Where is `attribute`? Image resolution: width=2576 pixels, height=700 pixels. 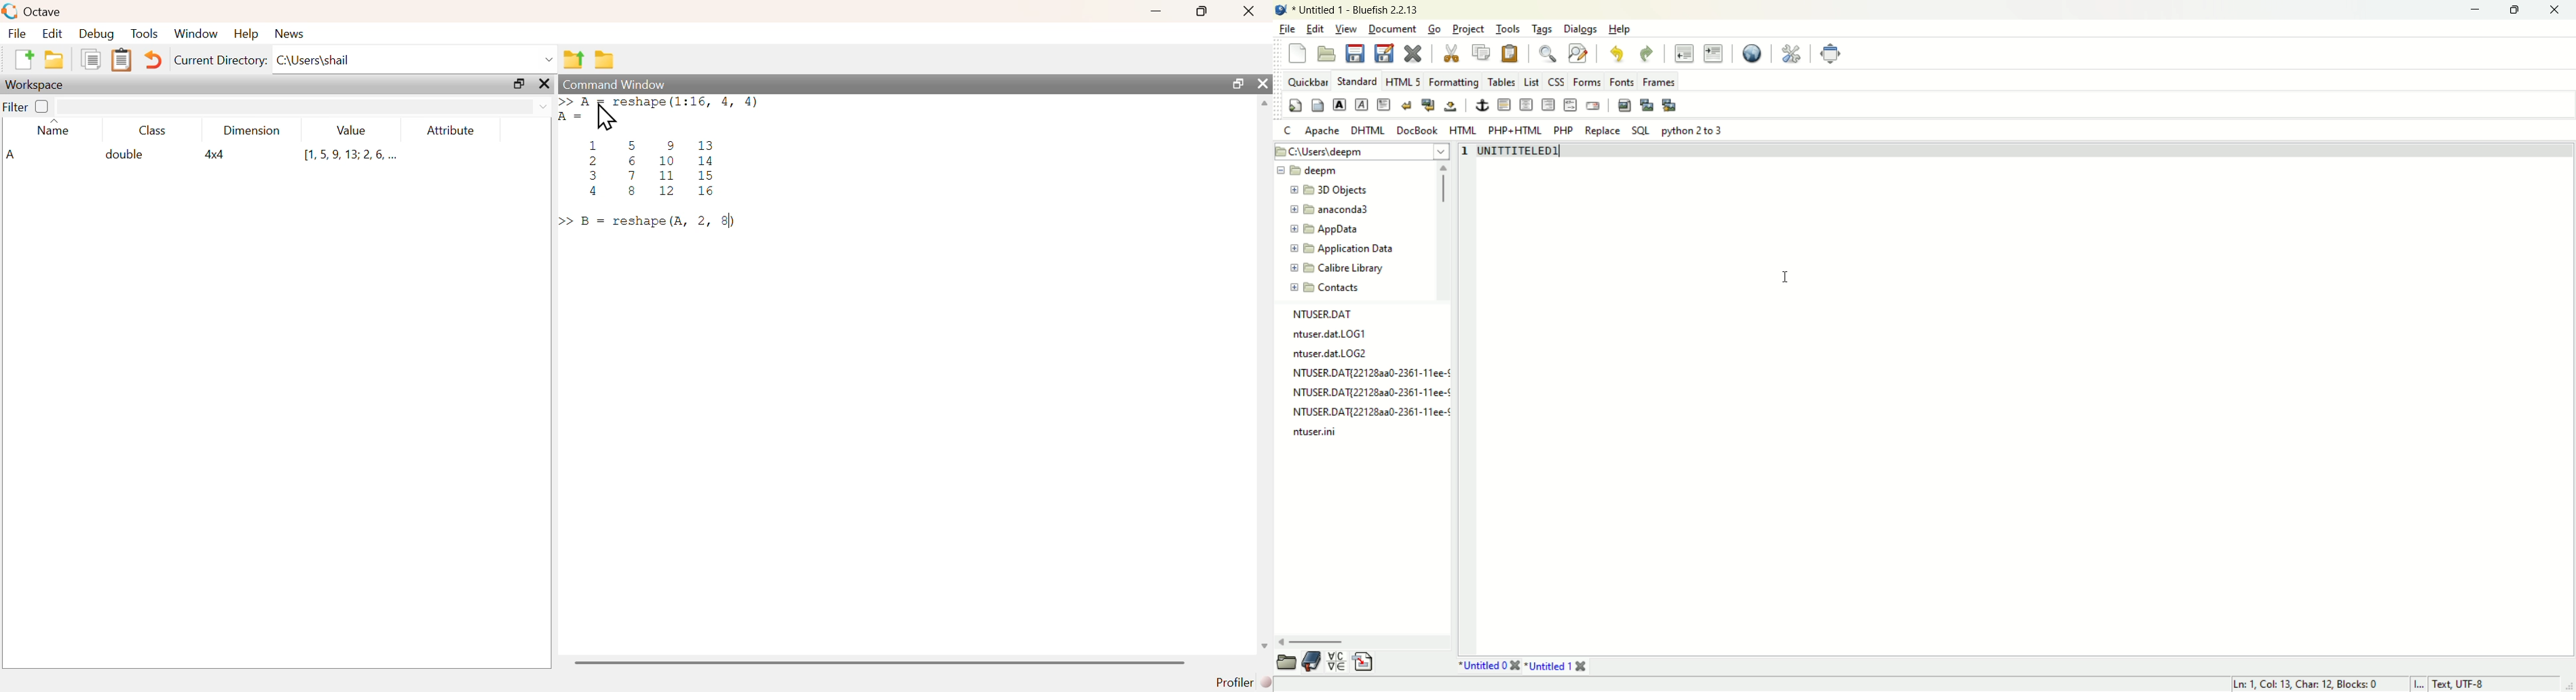
attribute is located at coordinates (455, 131).